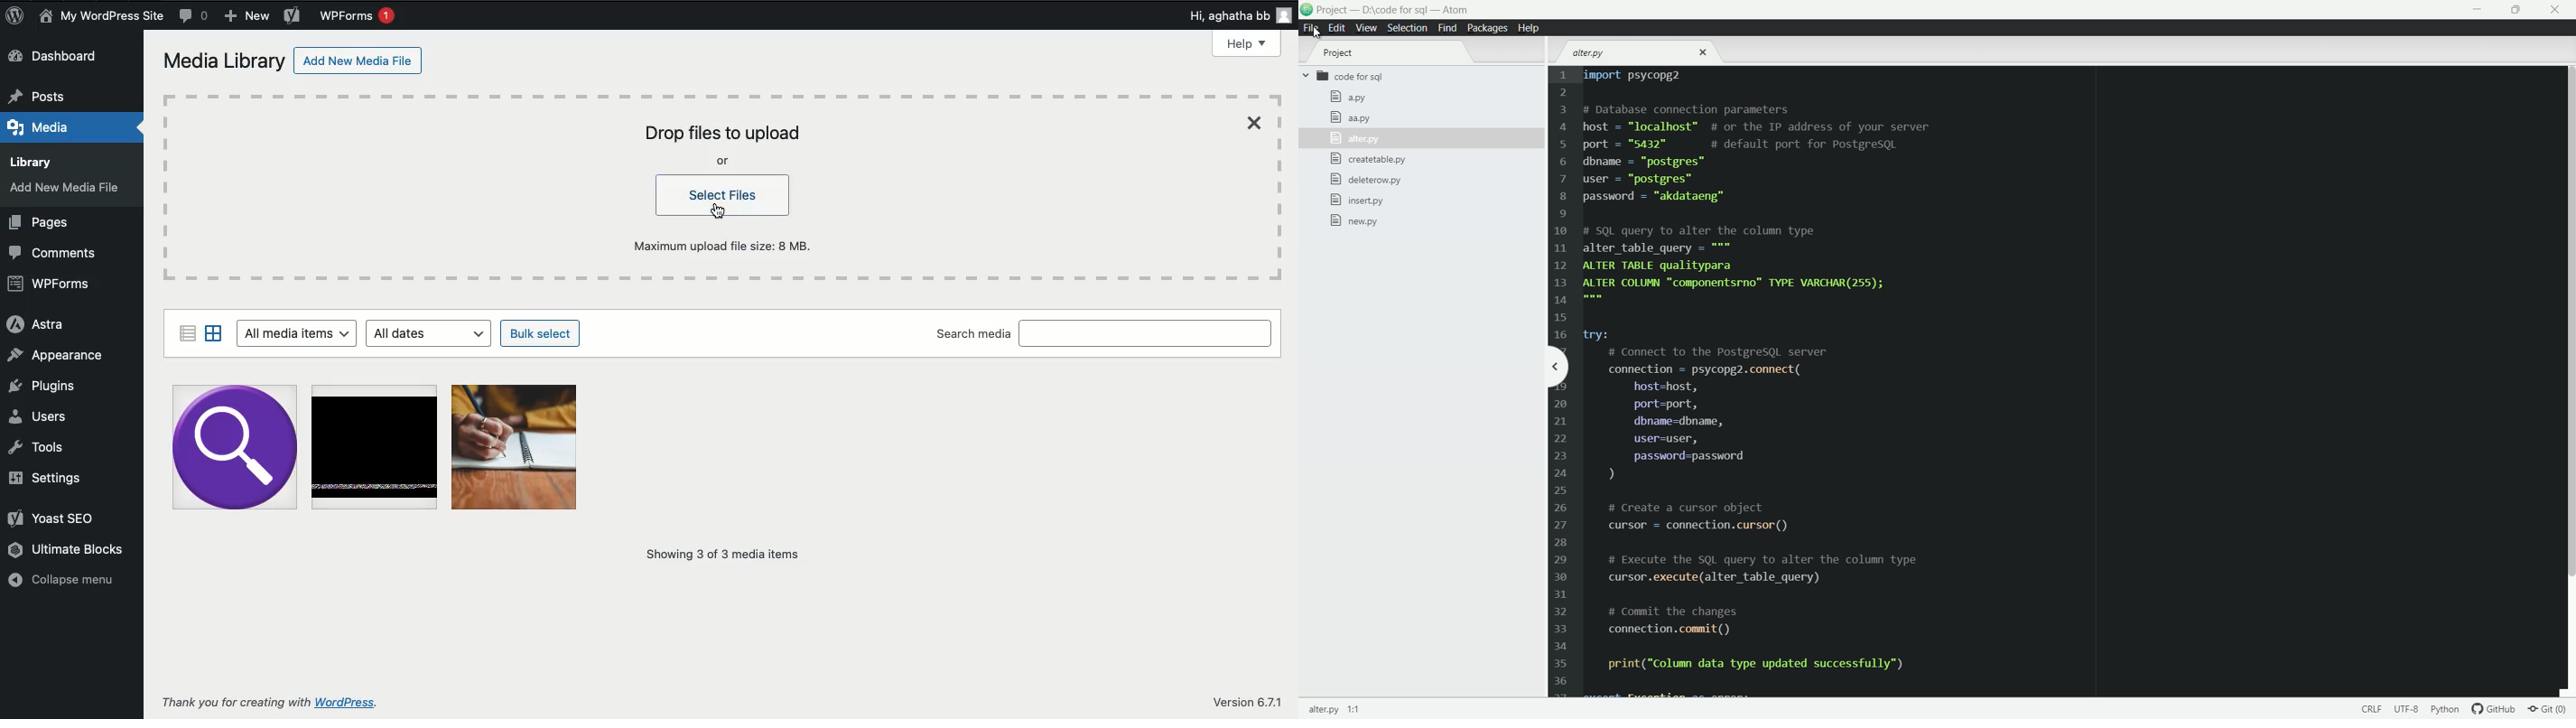 The height and width of the screenshot is (728, 2576). What do you see at coordinates (1354, 220) in the screenshot?
I see `new.py file` at bounding box center [1354, 220].